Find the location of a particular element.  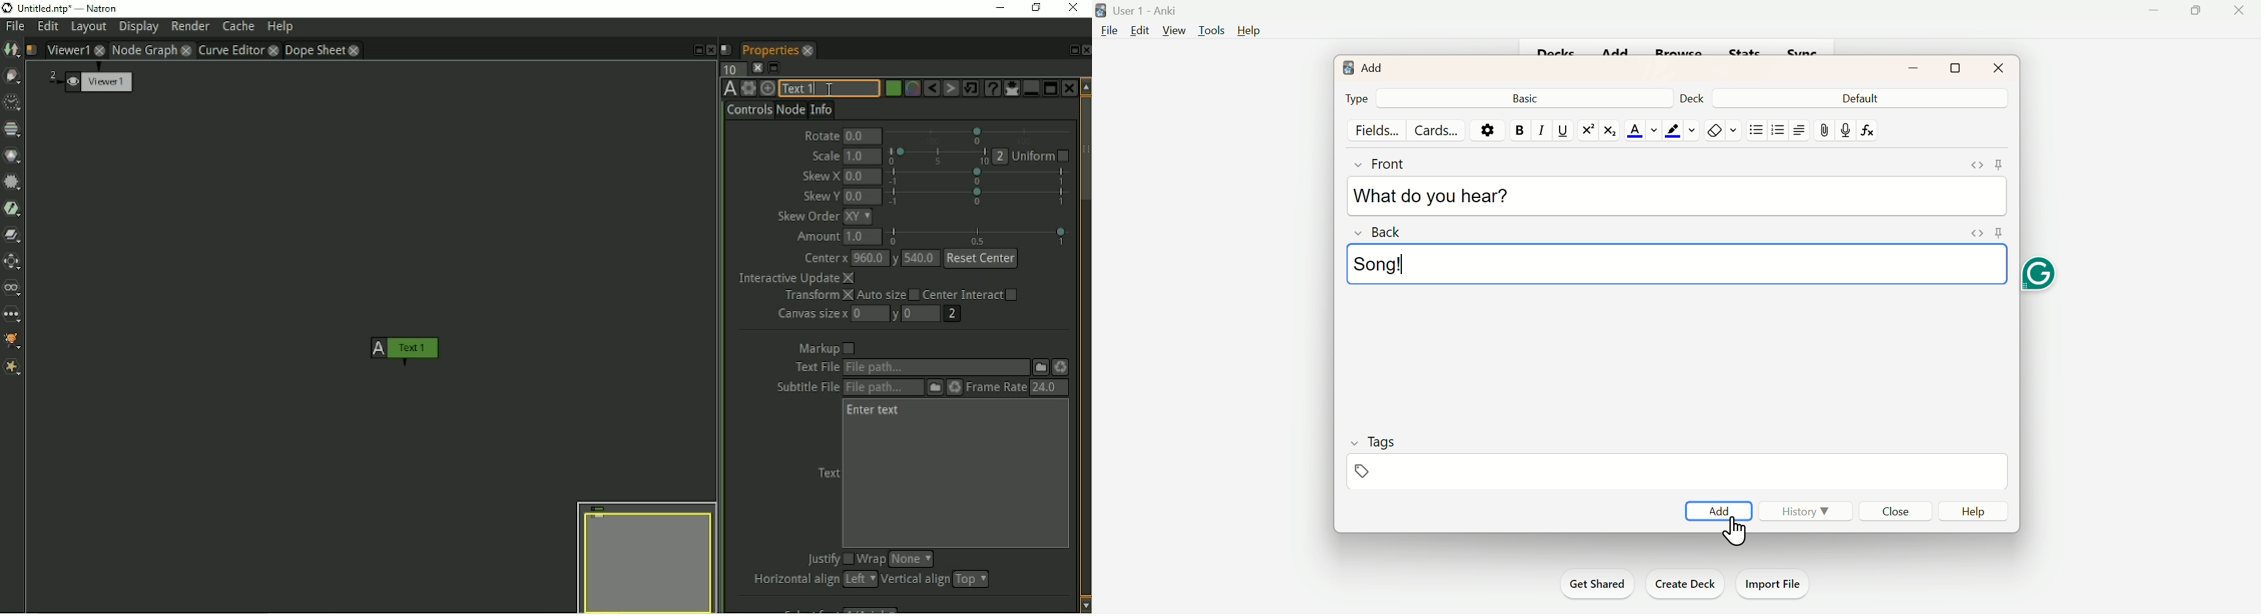

Minimize is located at coordinates (2155, 13).